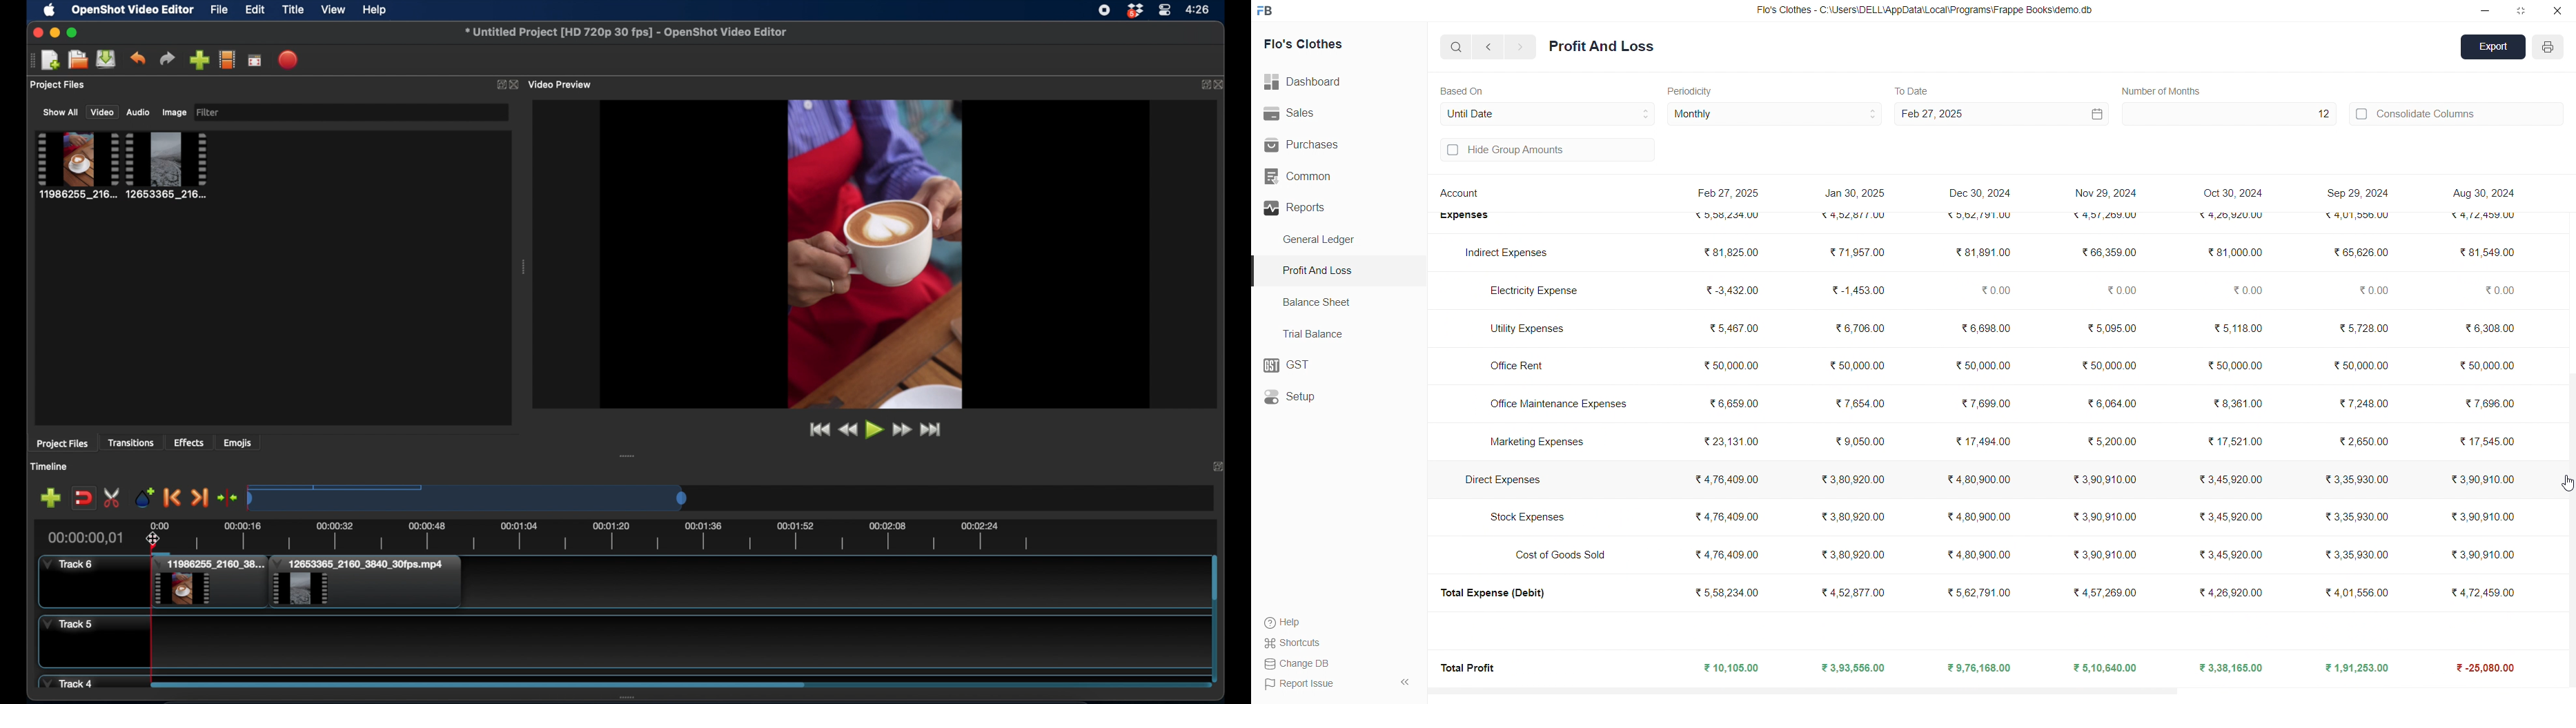 The height and width of the screenshot is (728, 2576). Describe the element at coordinates (1732, 215) in the screenshot. I see `₹5,58,234.00` at that location.